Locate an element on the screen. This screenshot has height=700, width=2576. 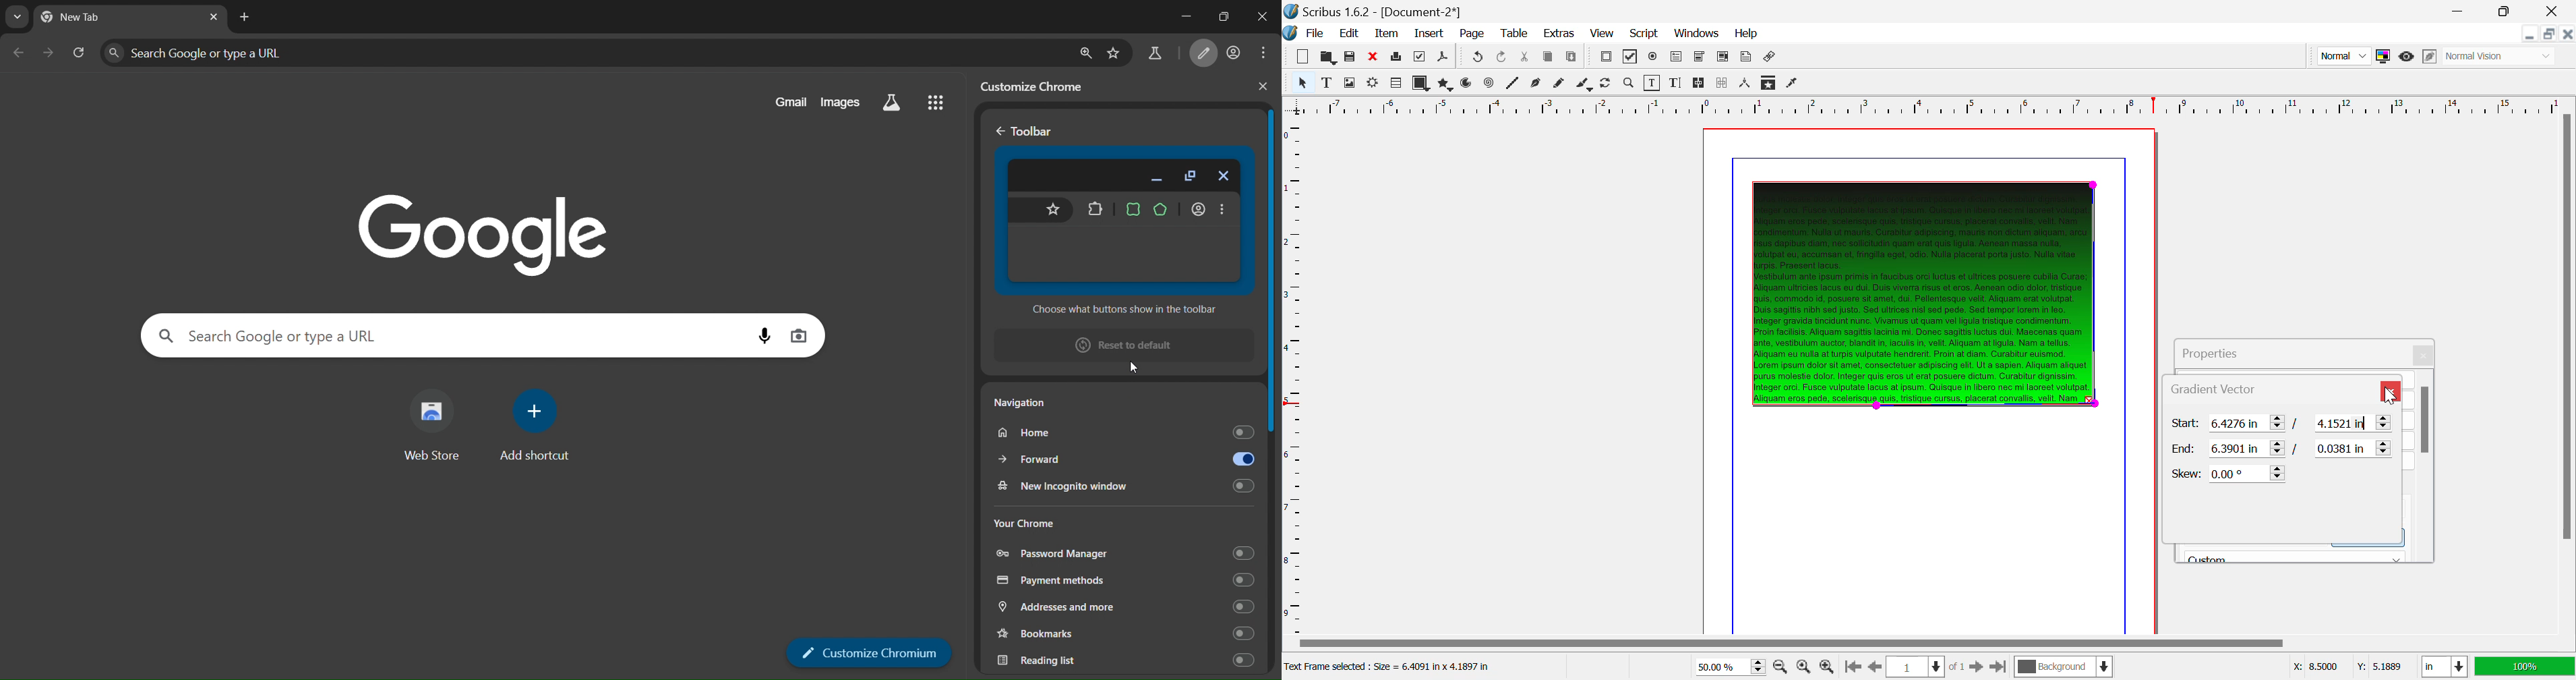
Image Frame is located at coordinates (1349, 82).